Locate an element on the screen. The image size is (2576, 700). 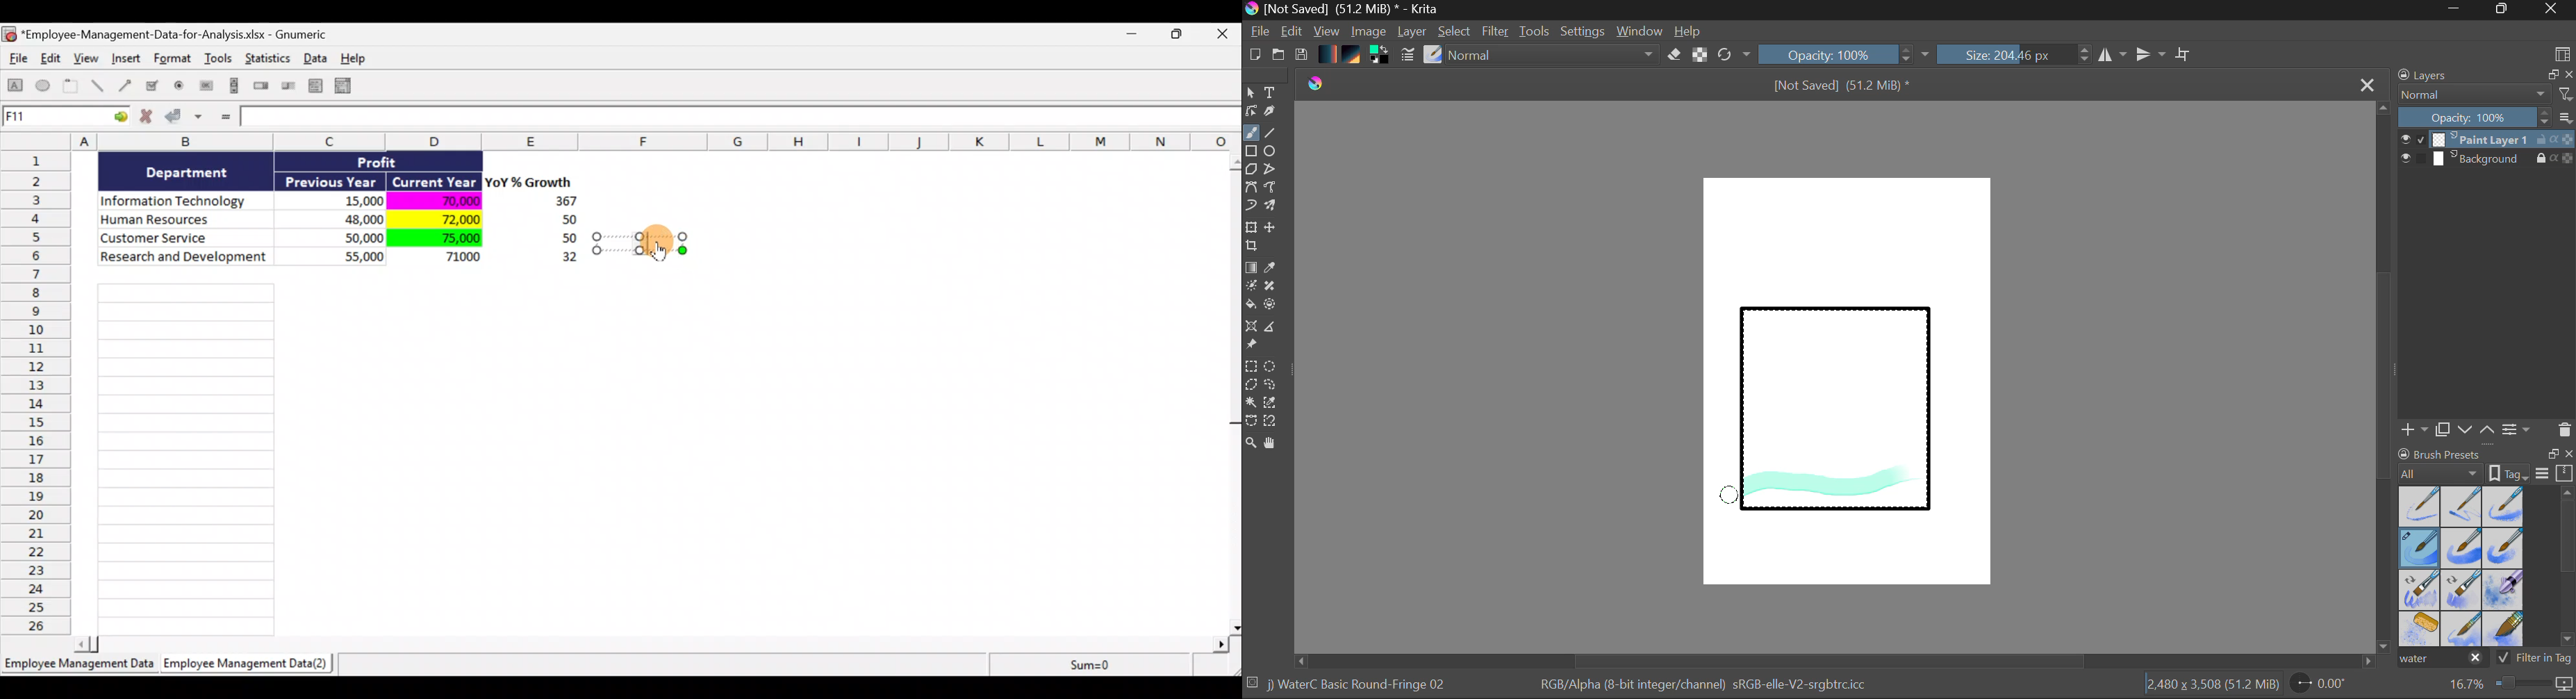
Bezier Curve Selector is located at coordinates (1250, 422).